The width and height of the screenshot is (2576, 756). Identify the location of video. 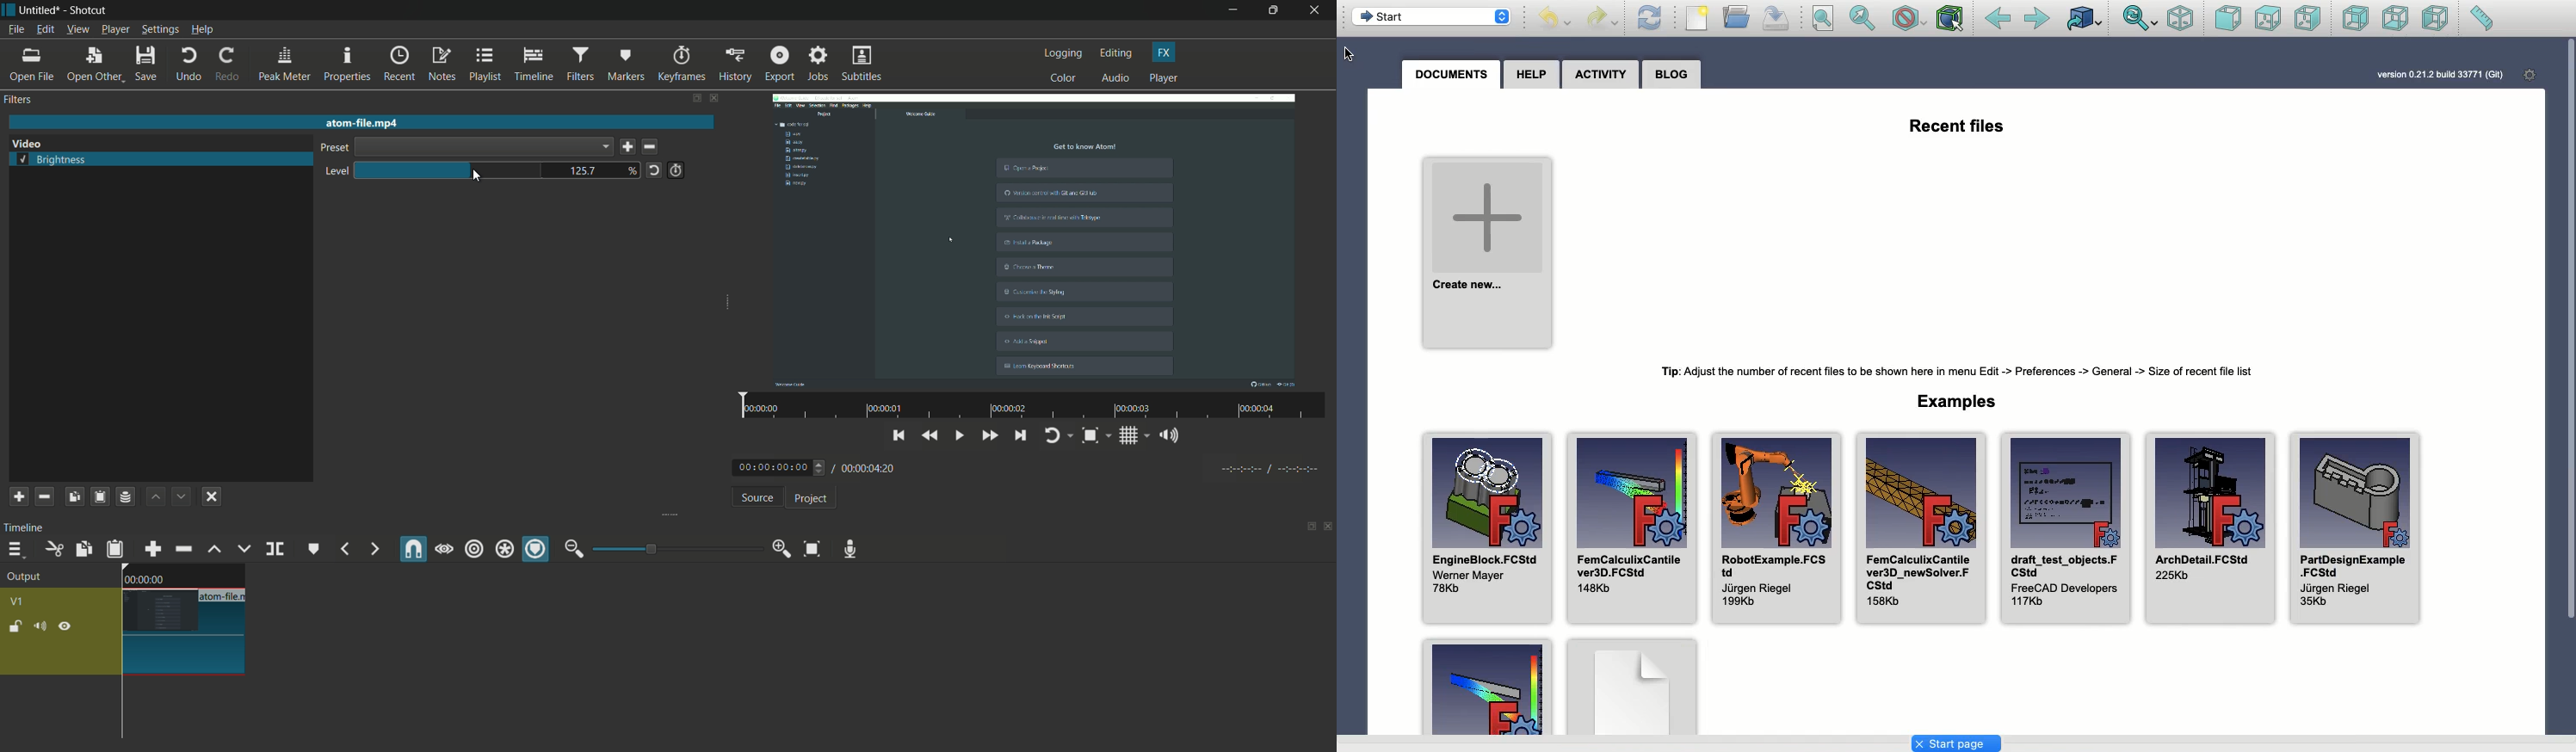
(1034, 239).